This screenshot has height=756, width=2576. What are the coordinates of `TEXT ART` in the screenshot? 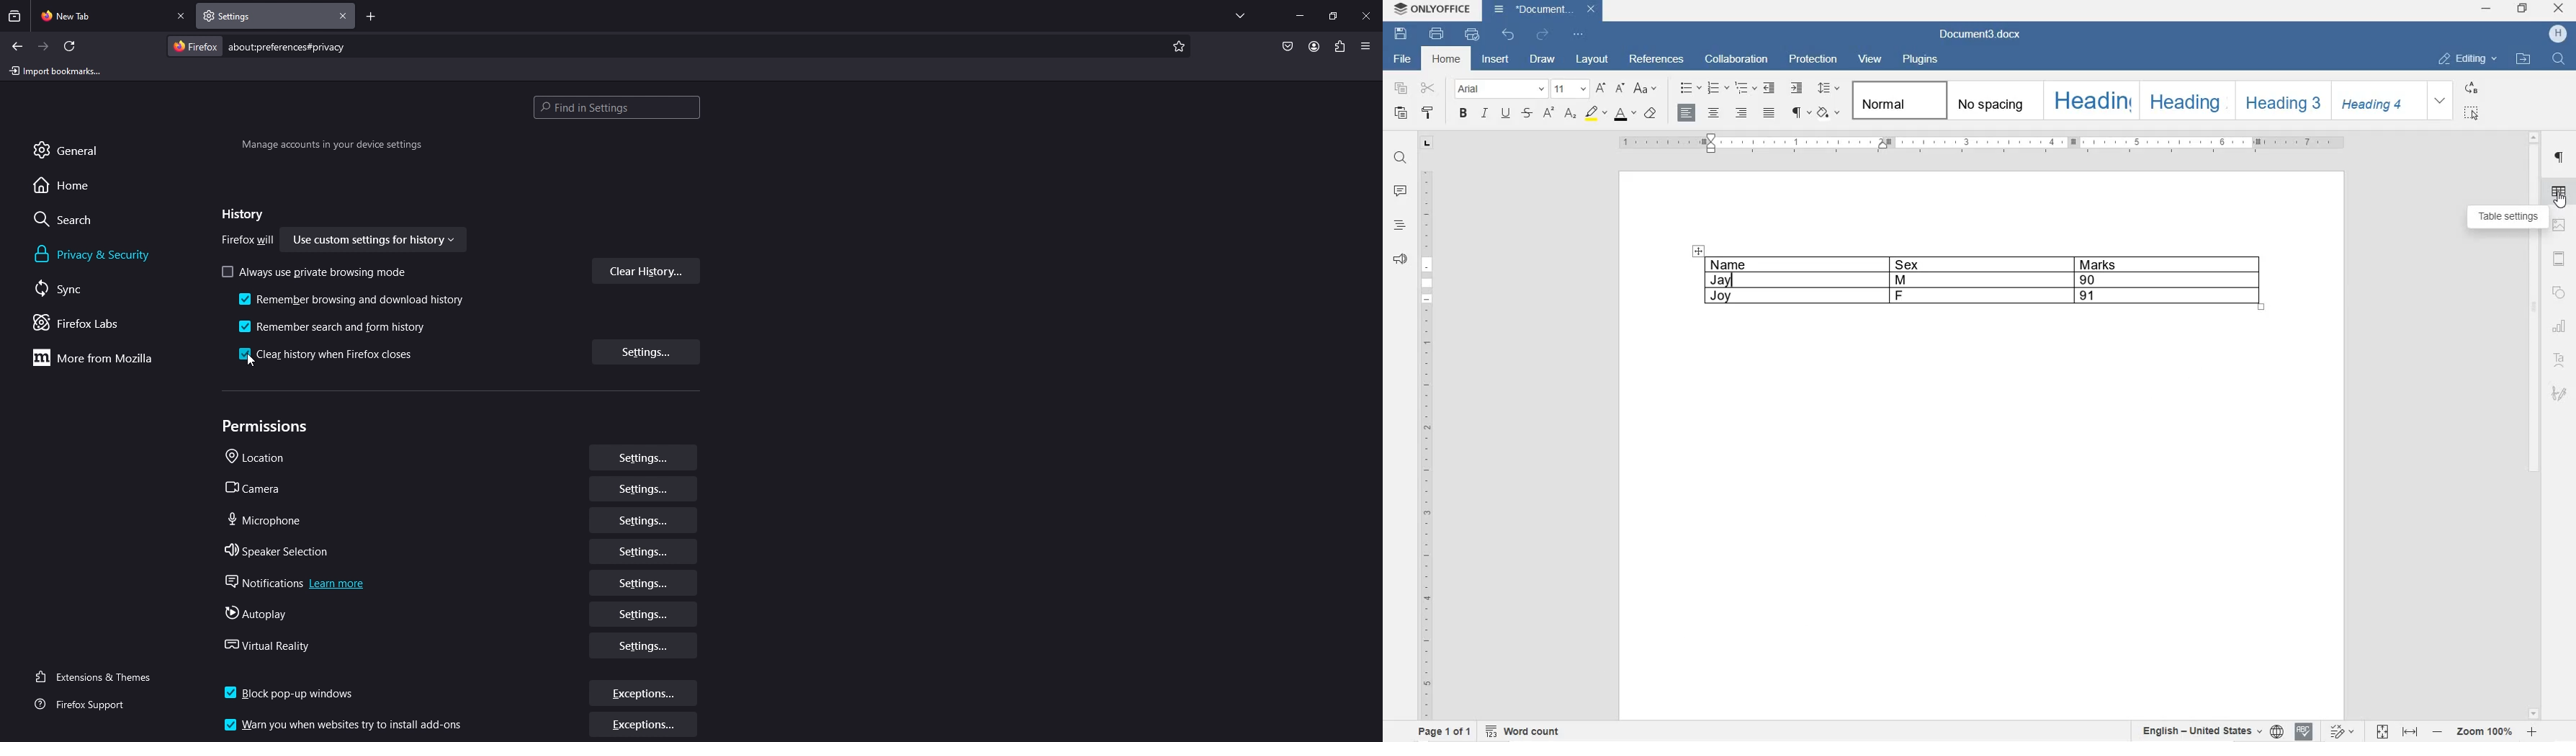 It's located at (2560, 357).